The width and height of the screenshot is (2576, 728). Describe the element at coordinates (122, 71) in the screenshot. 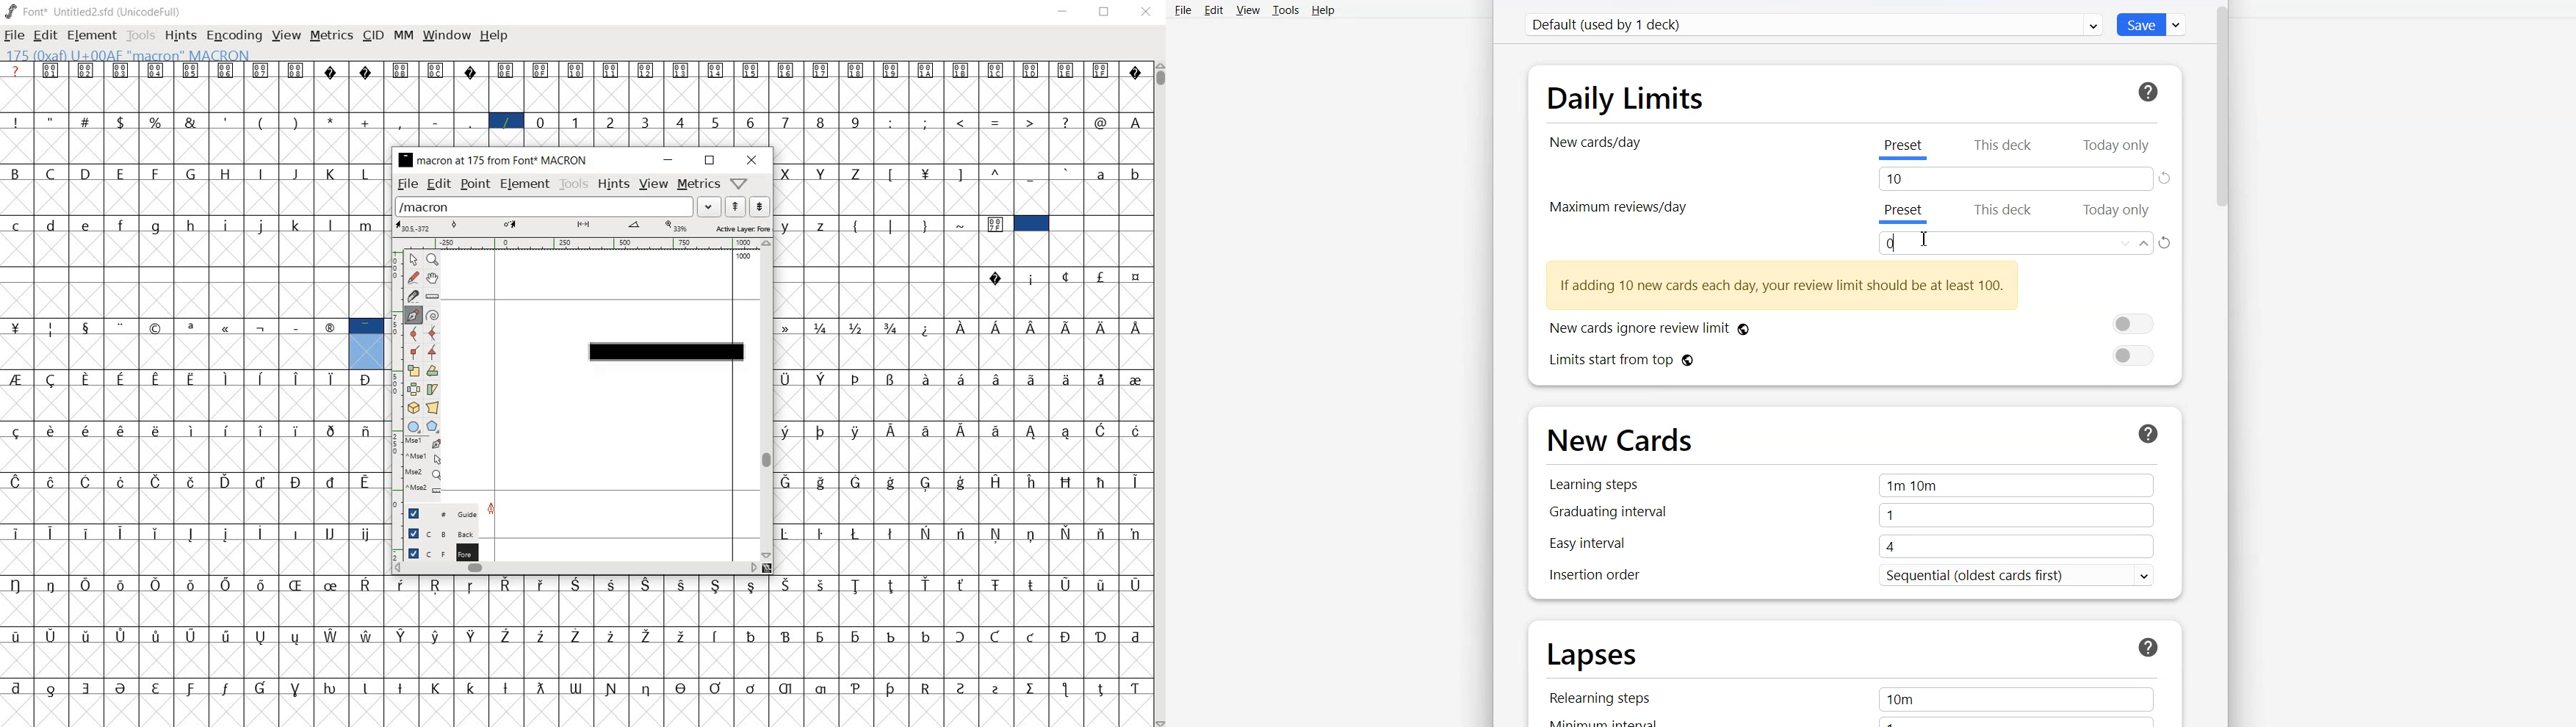

I see `Symbol` at that location.